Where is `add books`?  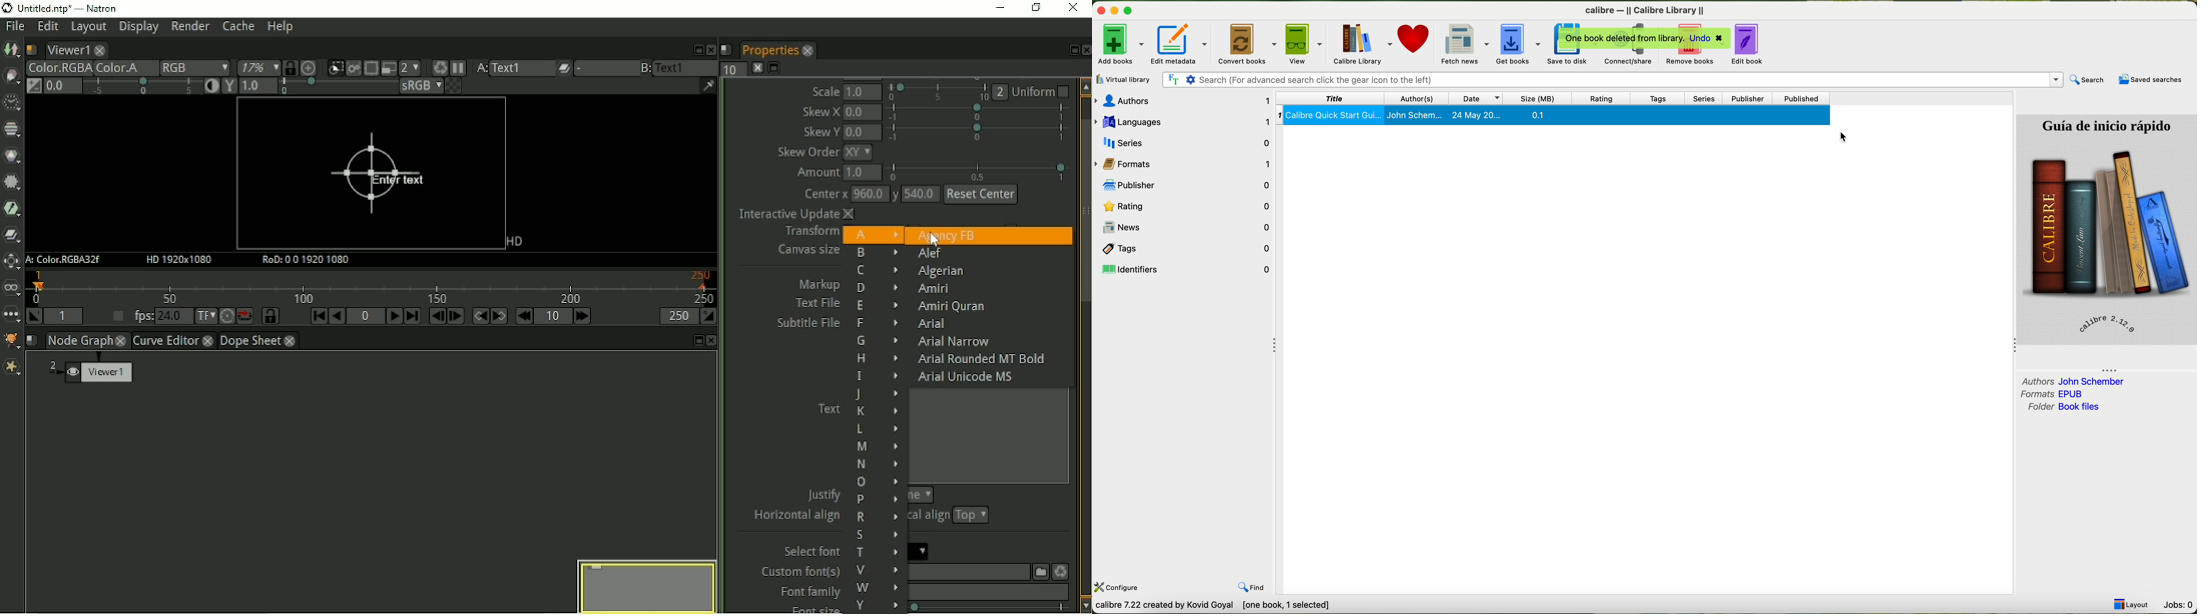 add books is located at coordinates (1118, 45).